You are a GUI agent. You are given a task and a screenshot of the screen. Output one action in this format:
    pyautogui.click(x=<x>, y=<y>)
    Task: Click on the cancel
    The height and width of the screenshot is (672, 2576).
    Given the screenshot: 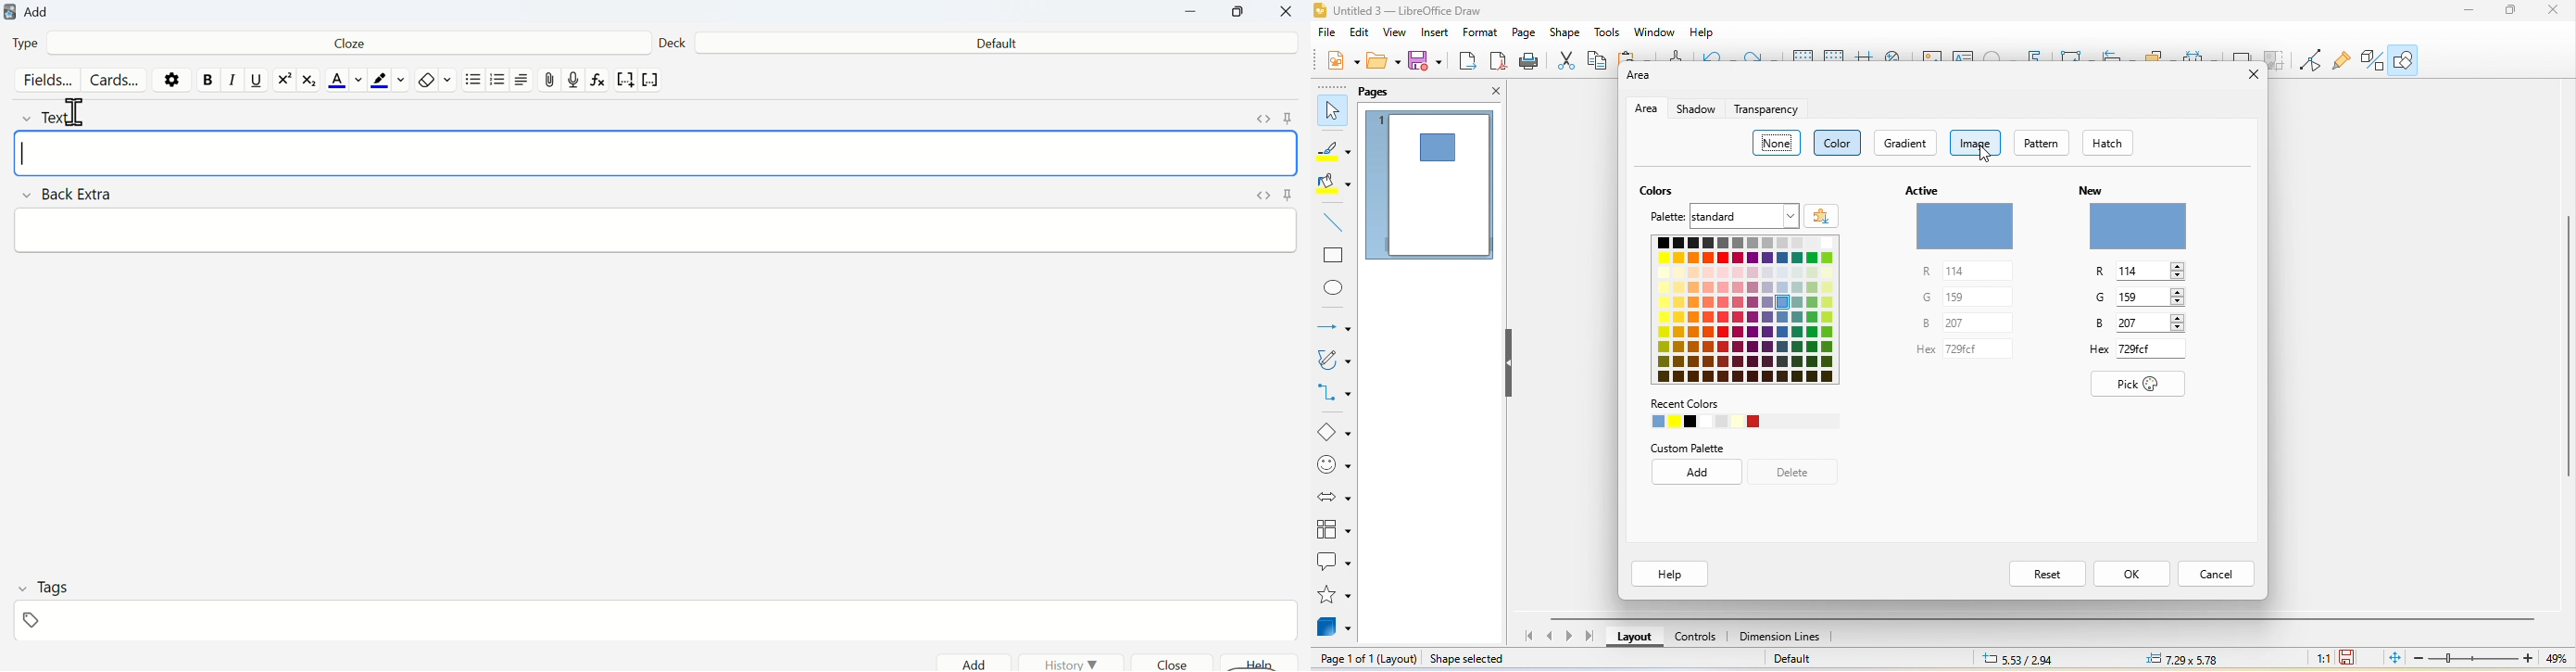 What is the action you would take?
    pyautogui.click(x=2218, y=573)
    